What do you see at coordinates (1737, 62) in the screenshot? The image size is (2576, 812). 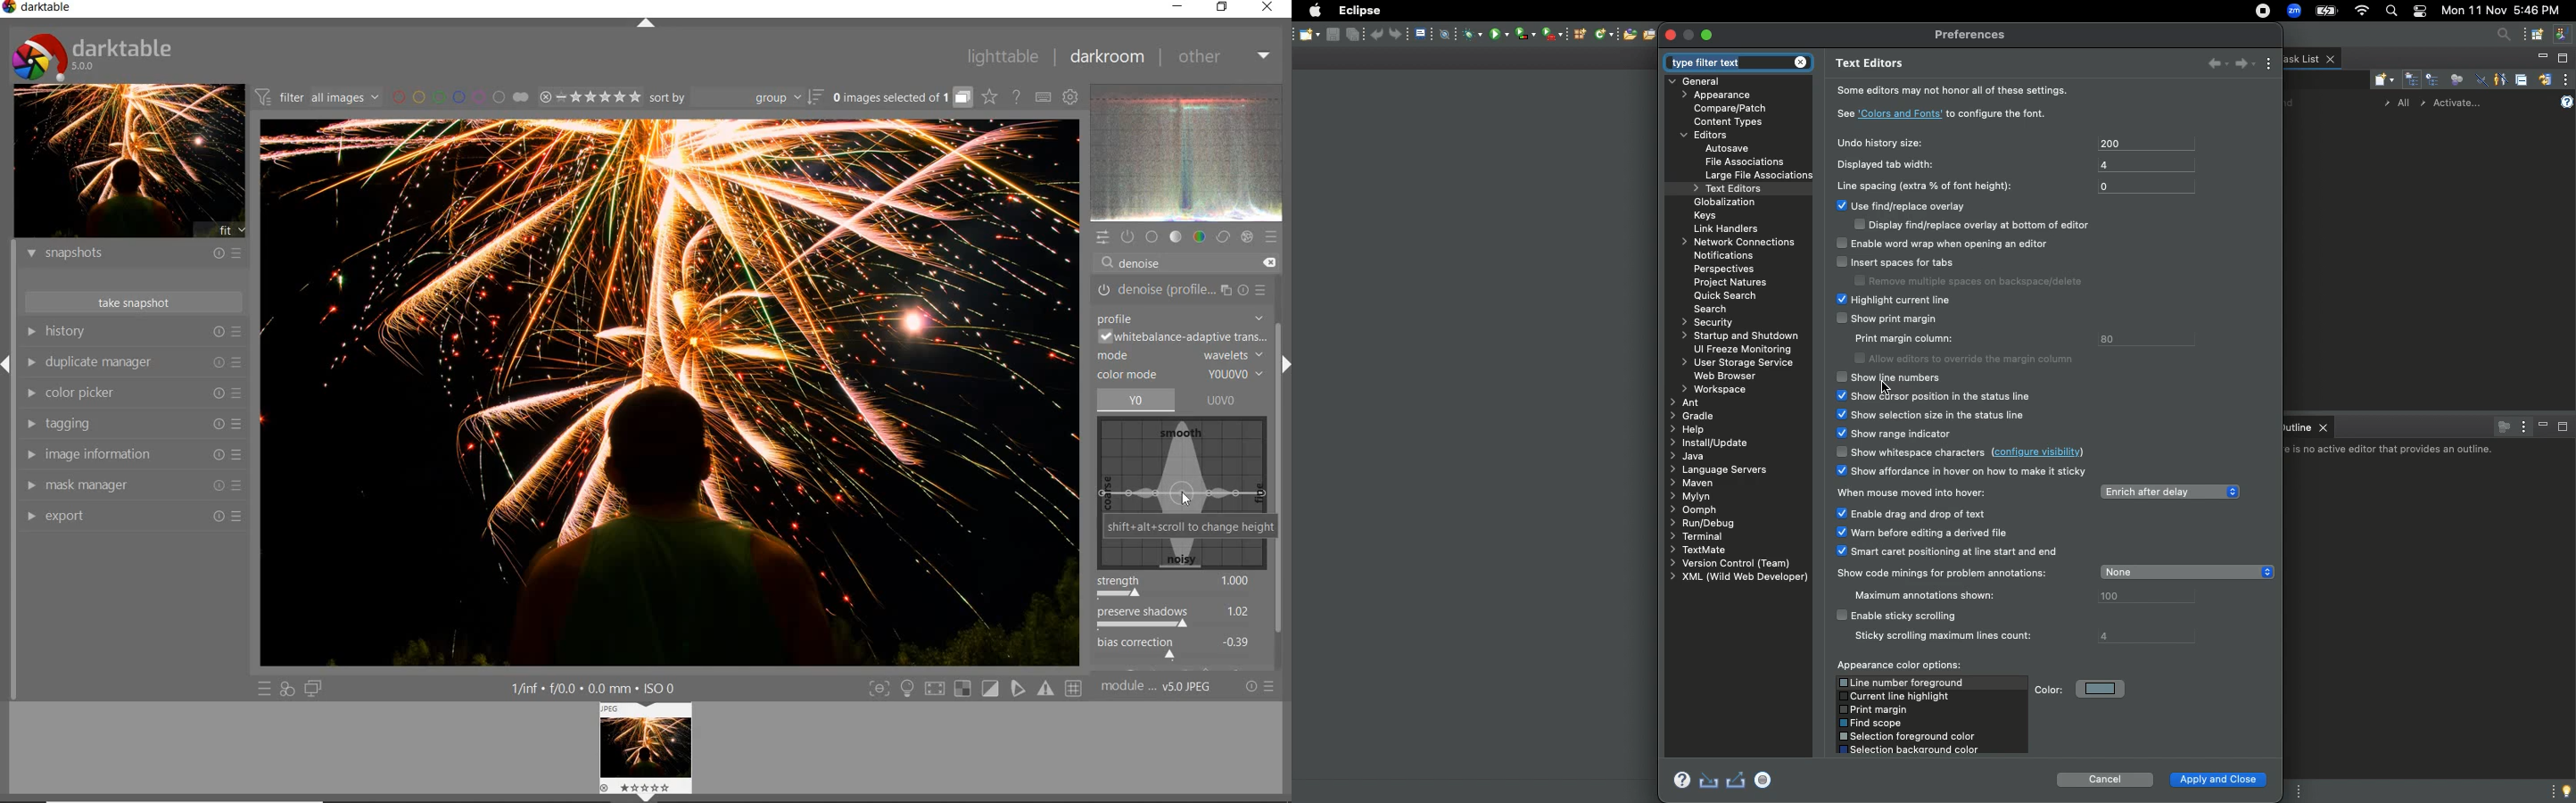 I see `Type filter text` at bounding box center [1737, 62].